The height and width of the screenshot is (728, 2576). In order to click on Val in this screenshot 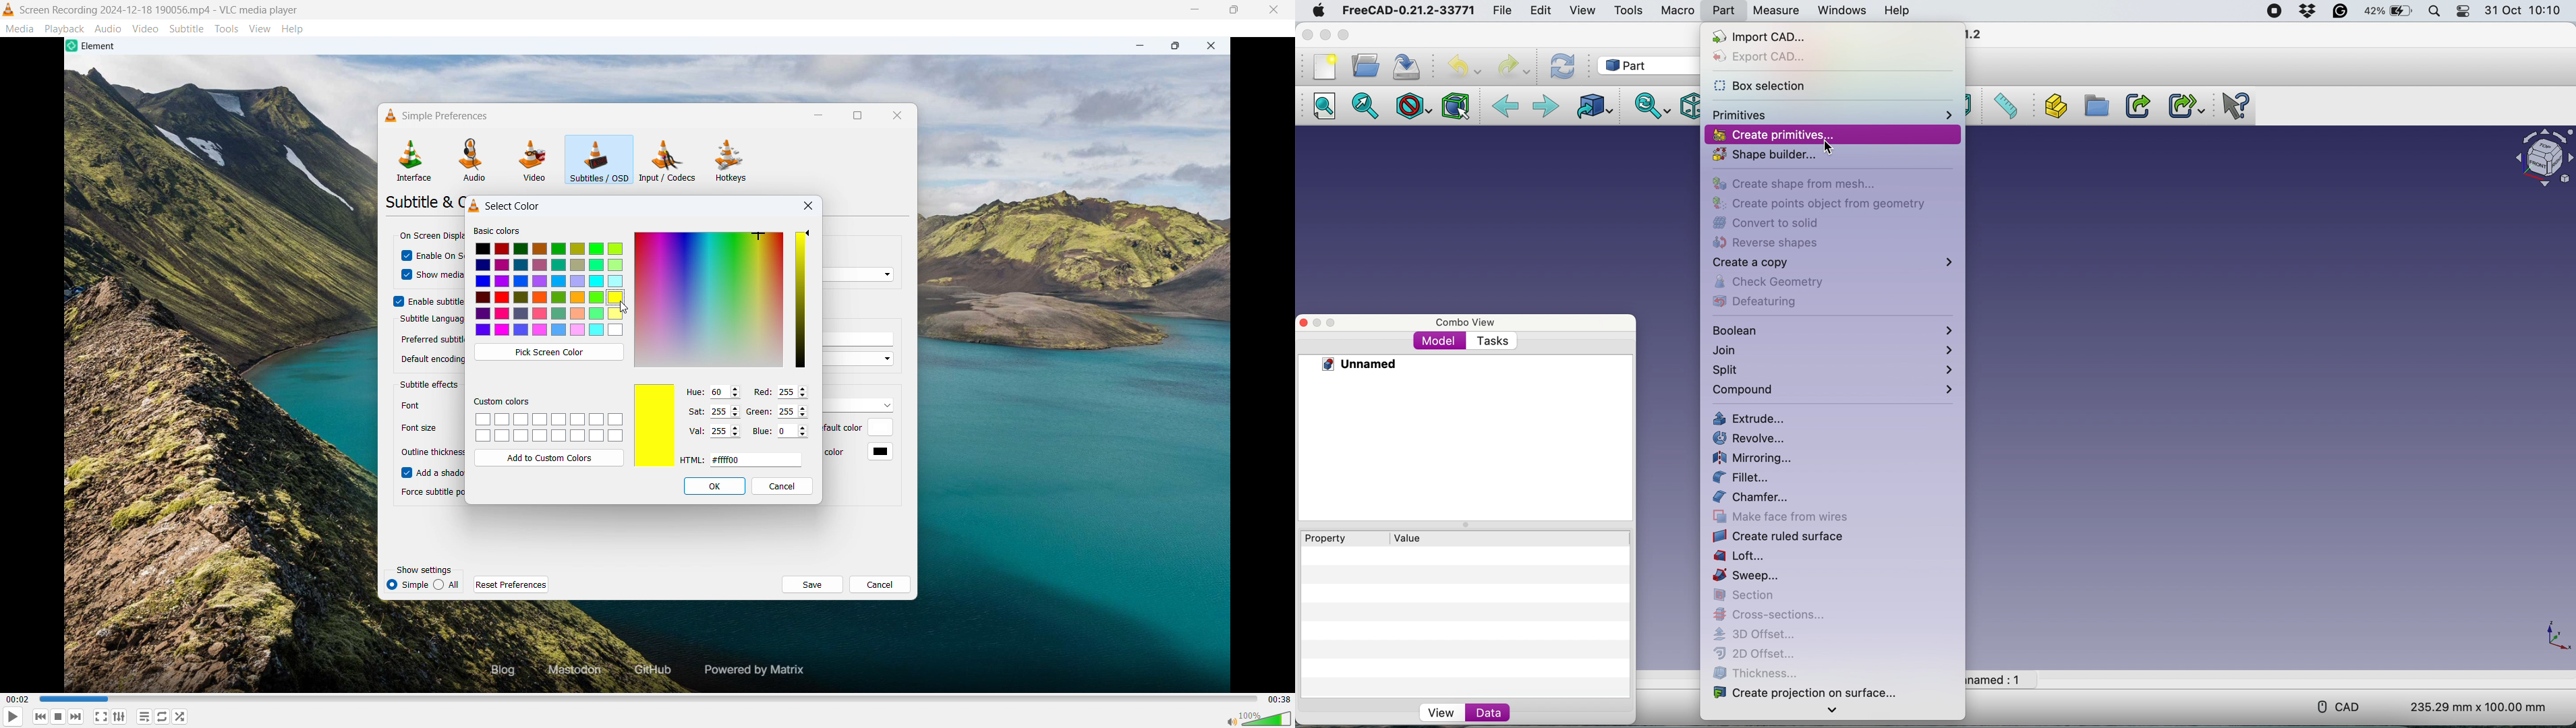, I will do `click(695, 431)`.